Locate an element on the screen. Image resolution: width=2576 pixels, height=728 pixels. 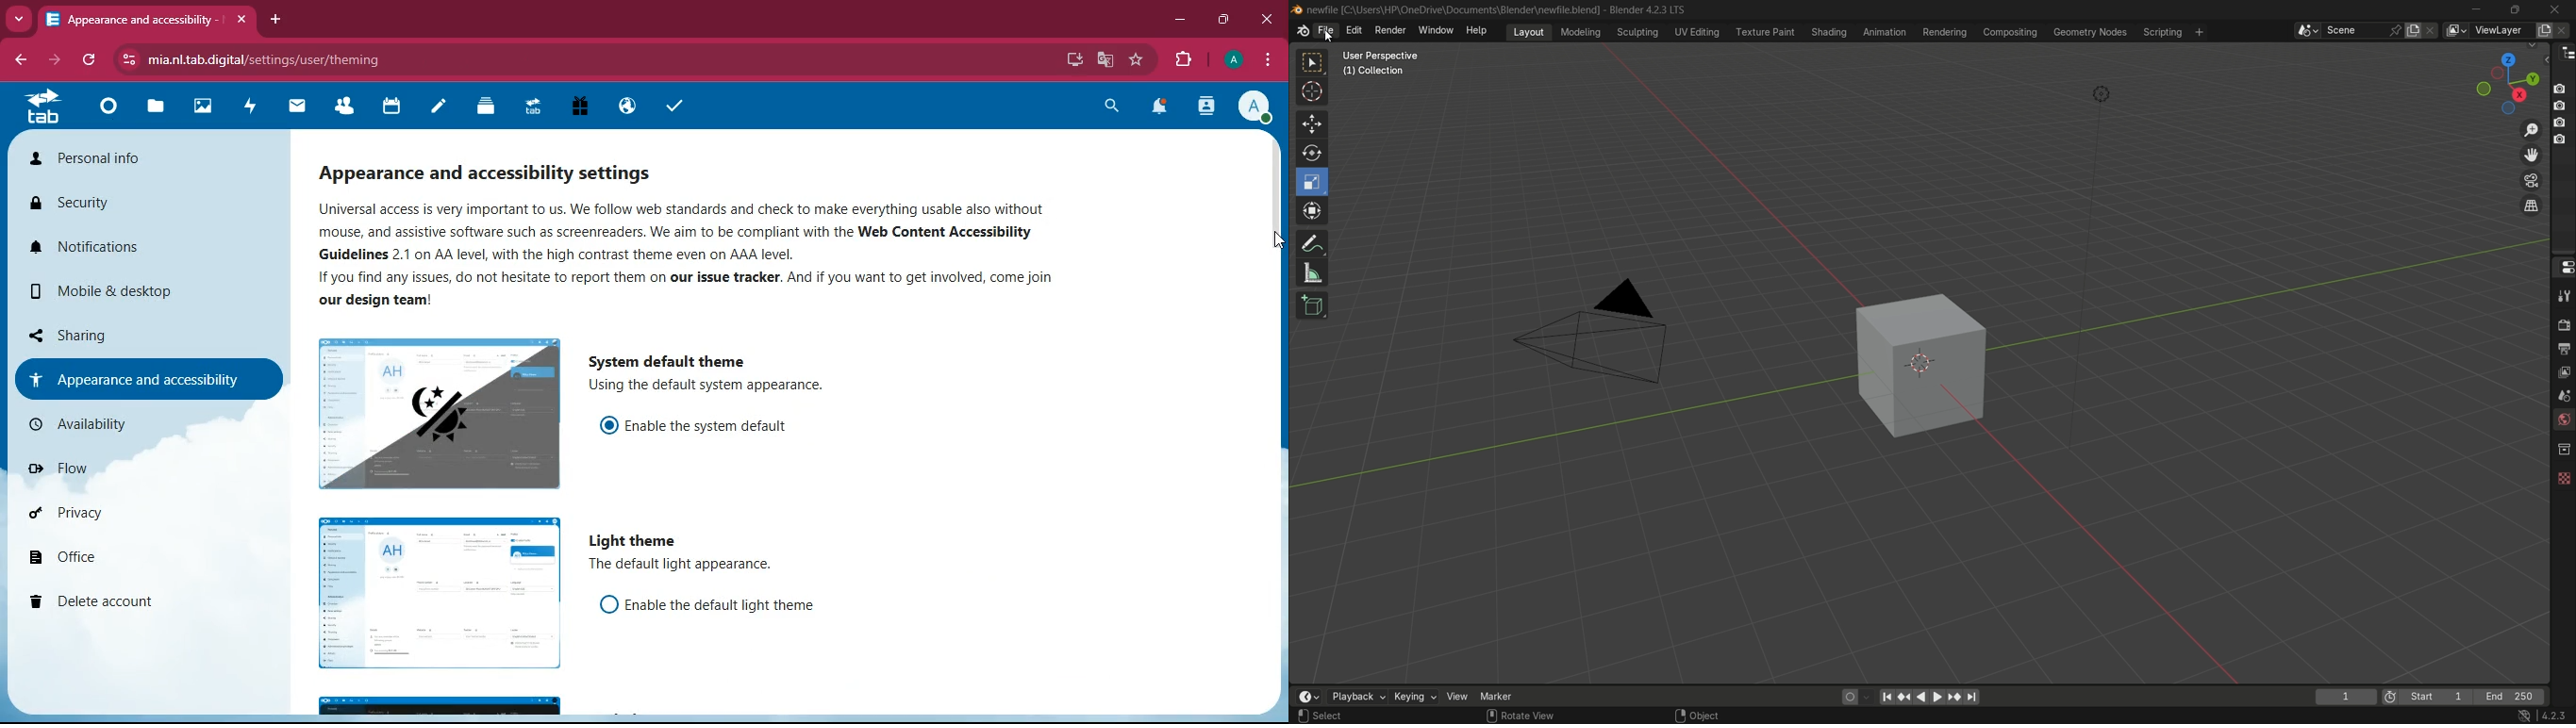
tasks is located at coordinates (682, 107).